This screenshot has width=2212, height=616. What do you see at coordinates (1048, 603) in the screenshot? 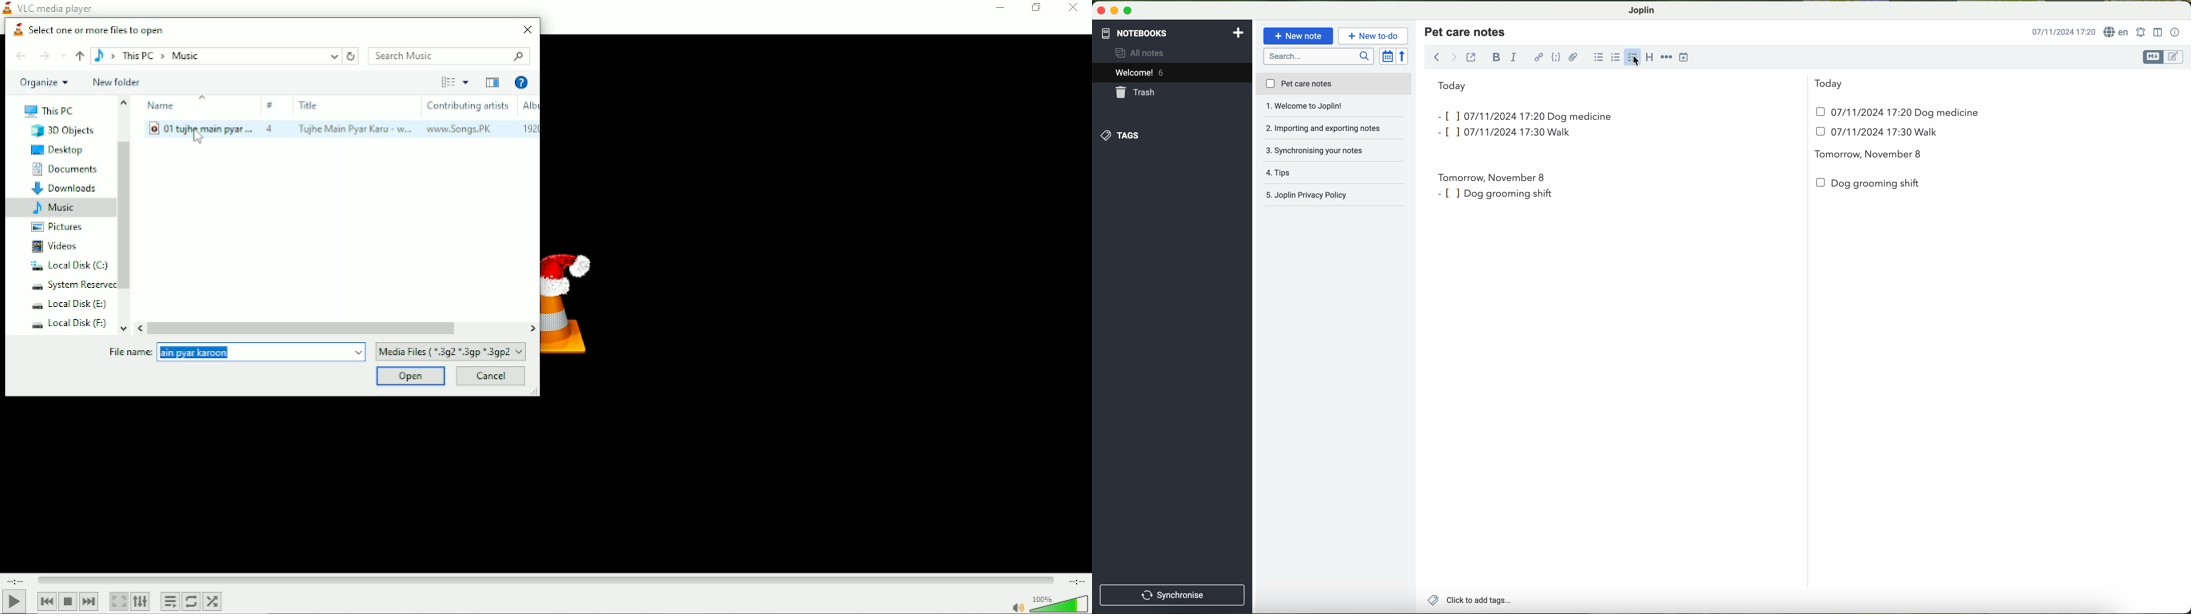
I see `Volume` at bounding box center [1048, 603].